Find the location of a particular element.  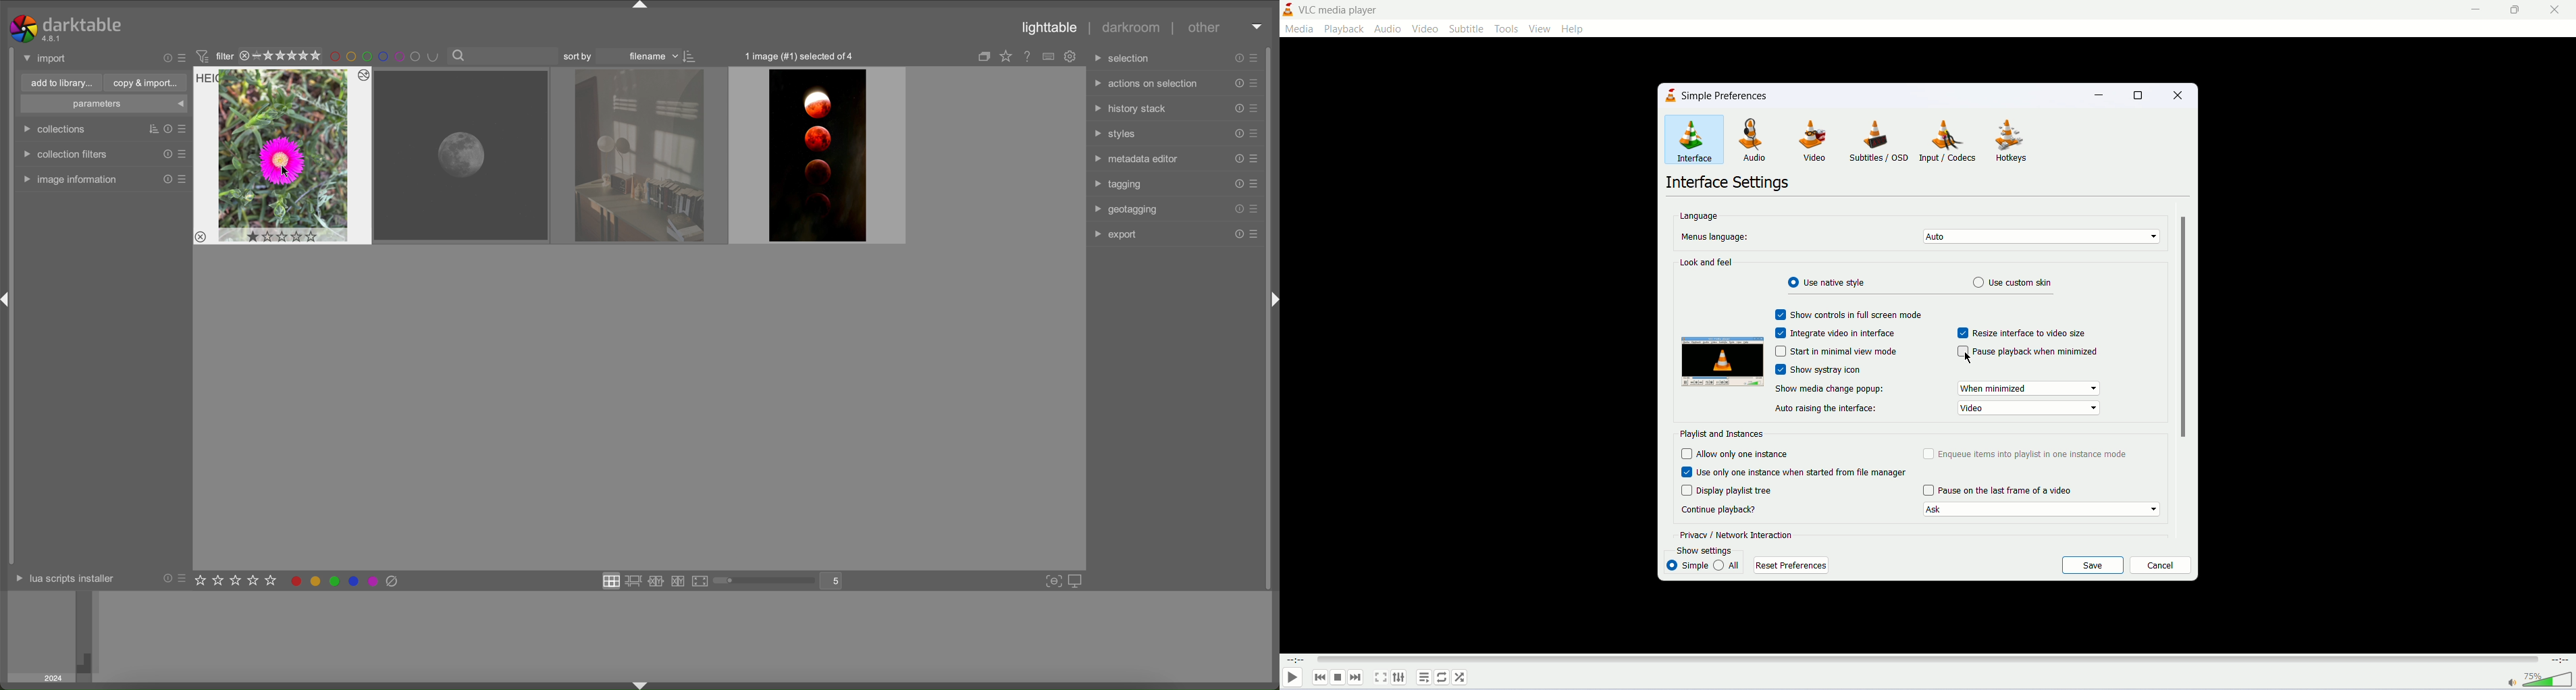

Parameters is located at coordinates (104, 104).